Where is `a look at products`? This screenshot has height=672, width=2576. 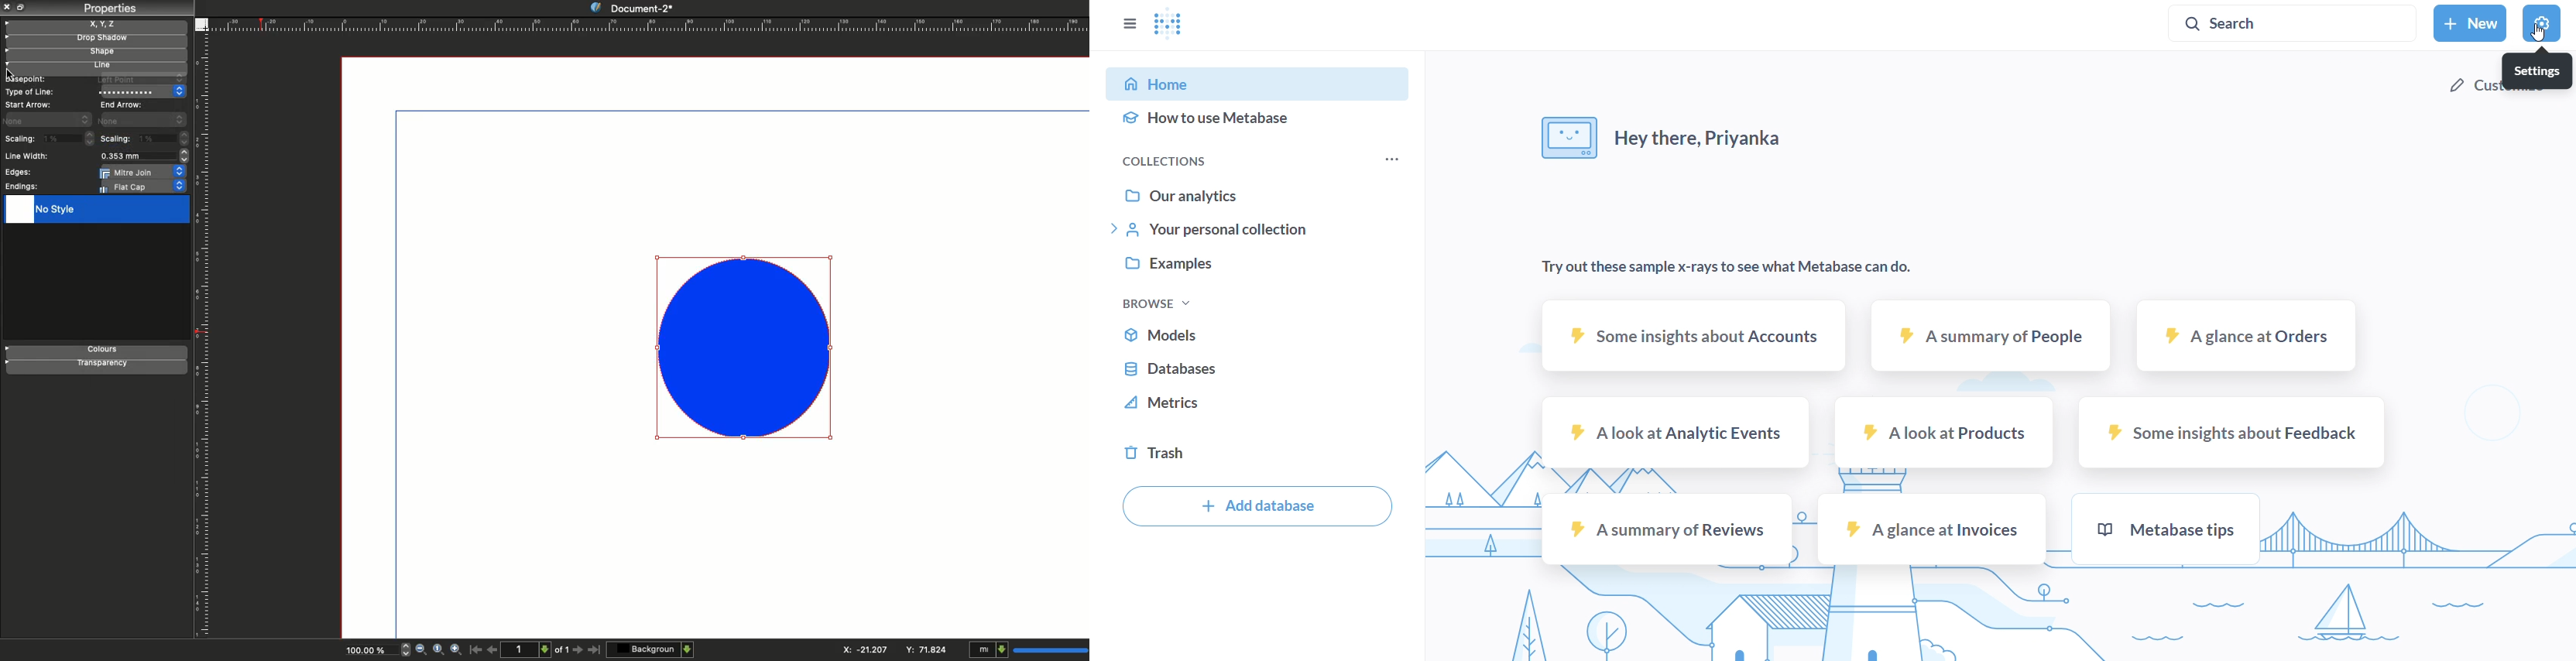 a look at products is located at coordinates (1943, 432).